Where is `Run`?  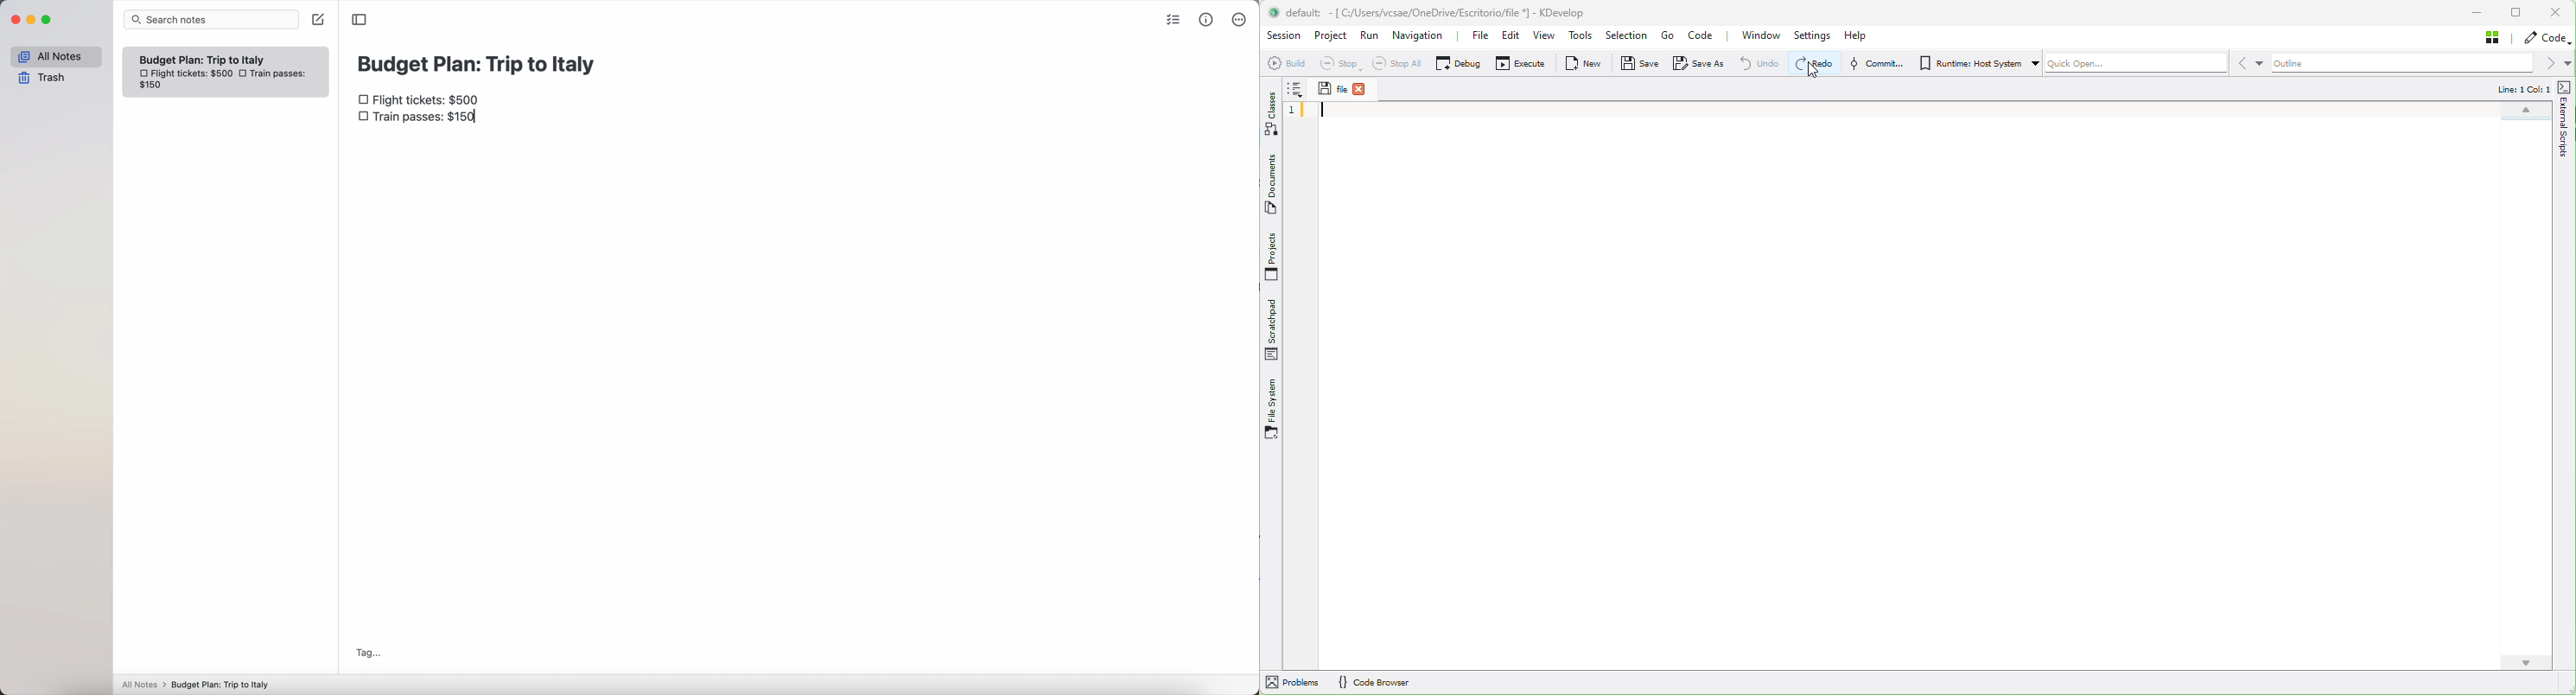 Run is located at coordinates (1366, 35).